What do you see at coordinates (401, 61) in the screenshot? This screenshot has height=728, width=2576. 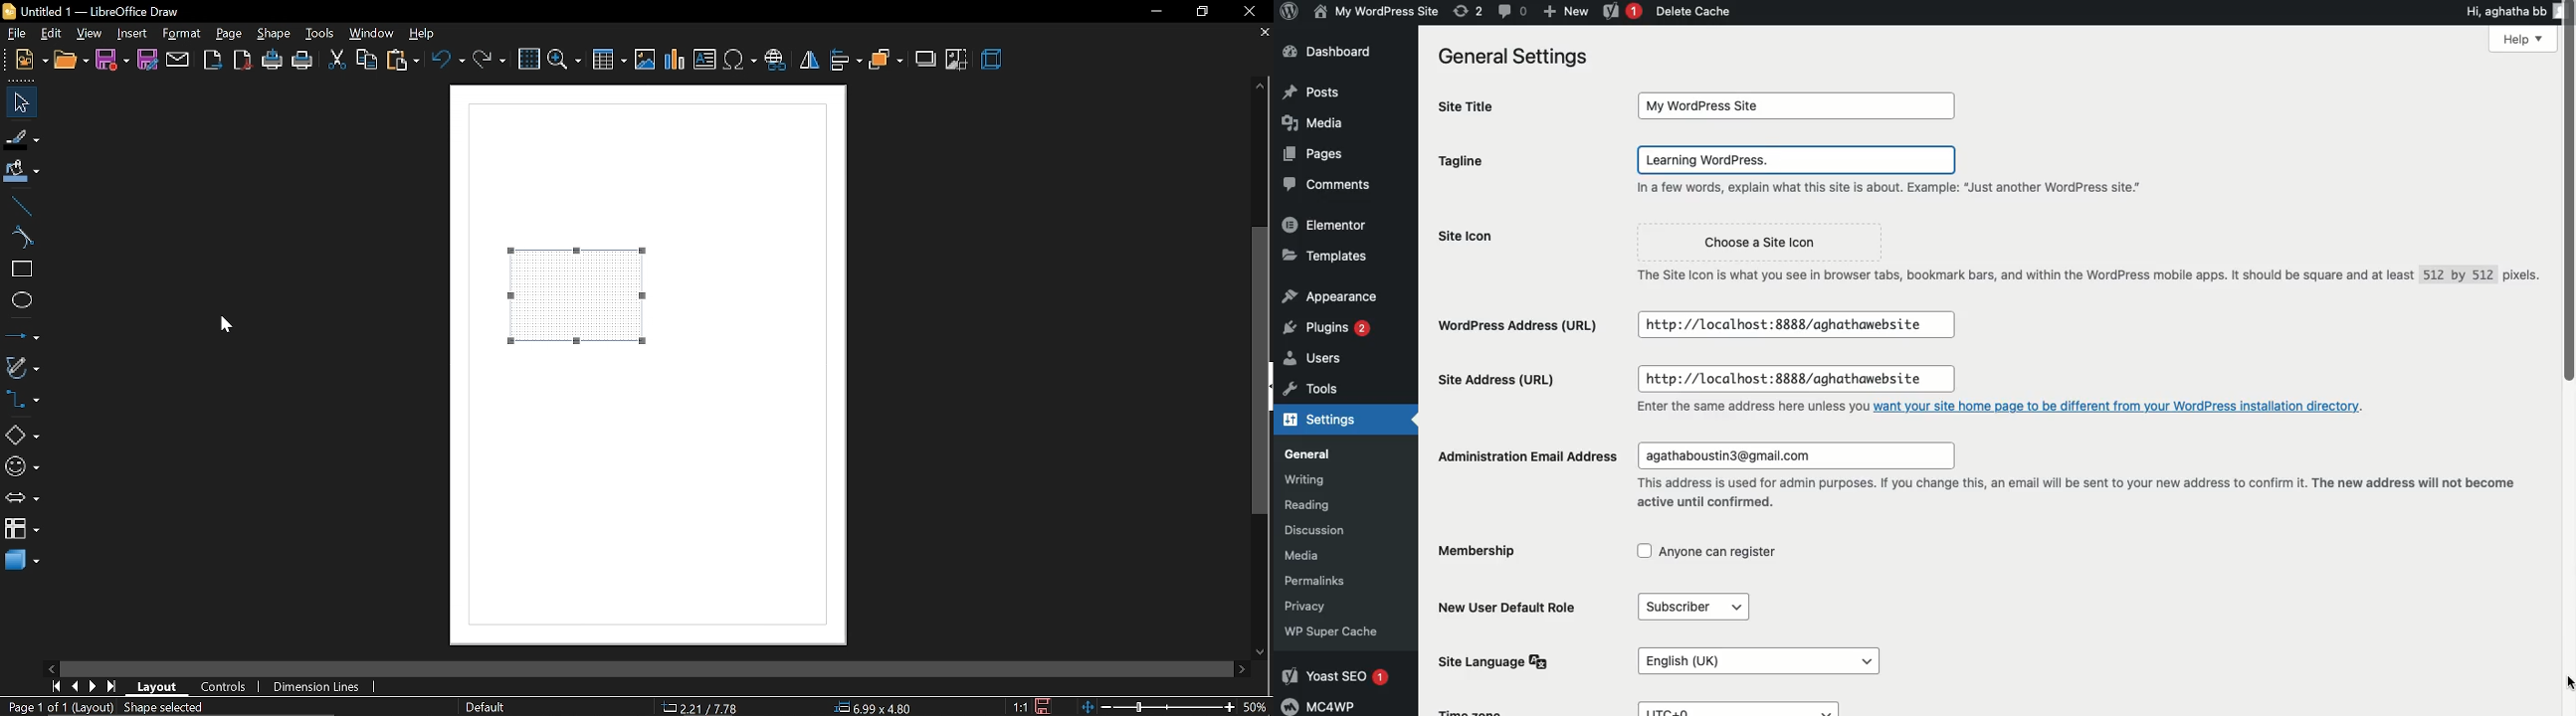 I see `paste` at bounding box center [401, 61].